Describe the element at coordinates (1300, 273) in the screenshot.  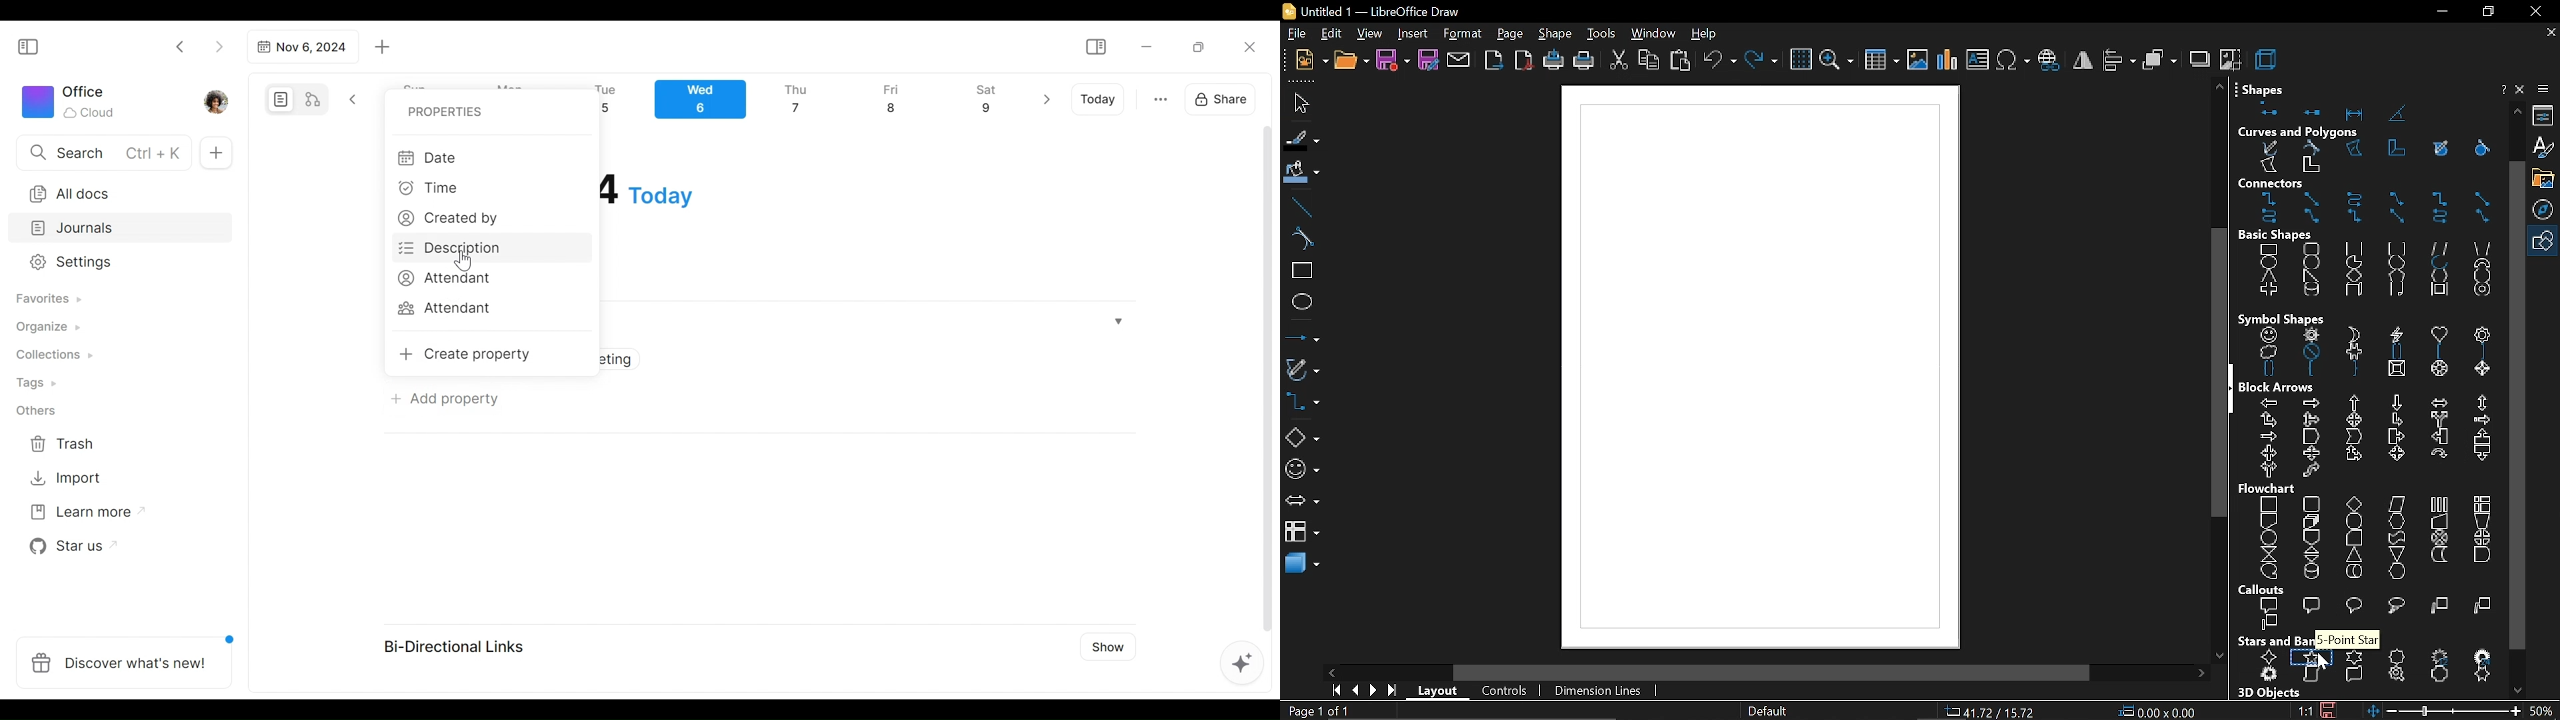
I see `rectangle` at that location.